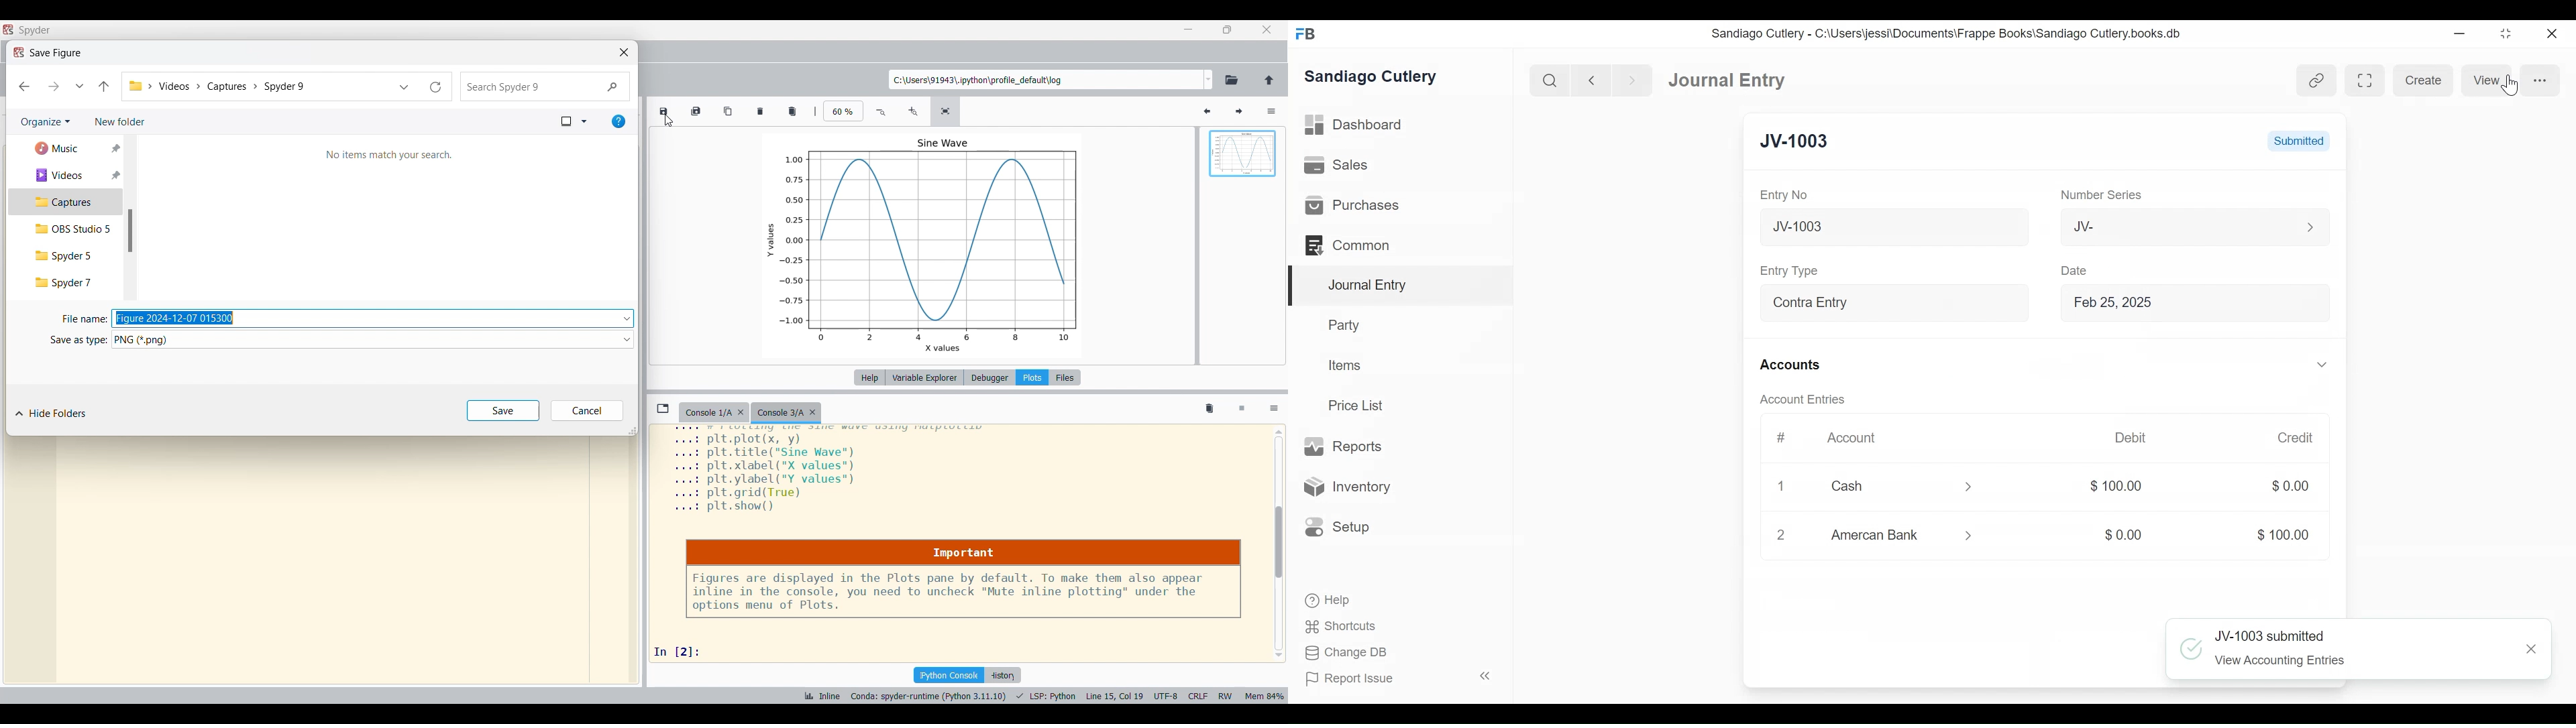 The width and height of the screenshot is (2576, 728). I want to click on Enter location, so click(1046, 80).